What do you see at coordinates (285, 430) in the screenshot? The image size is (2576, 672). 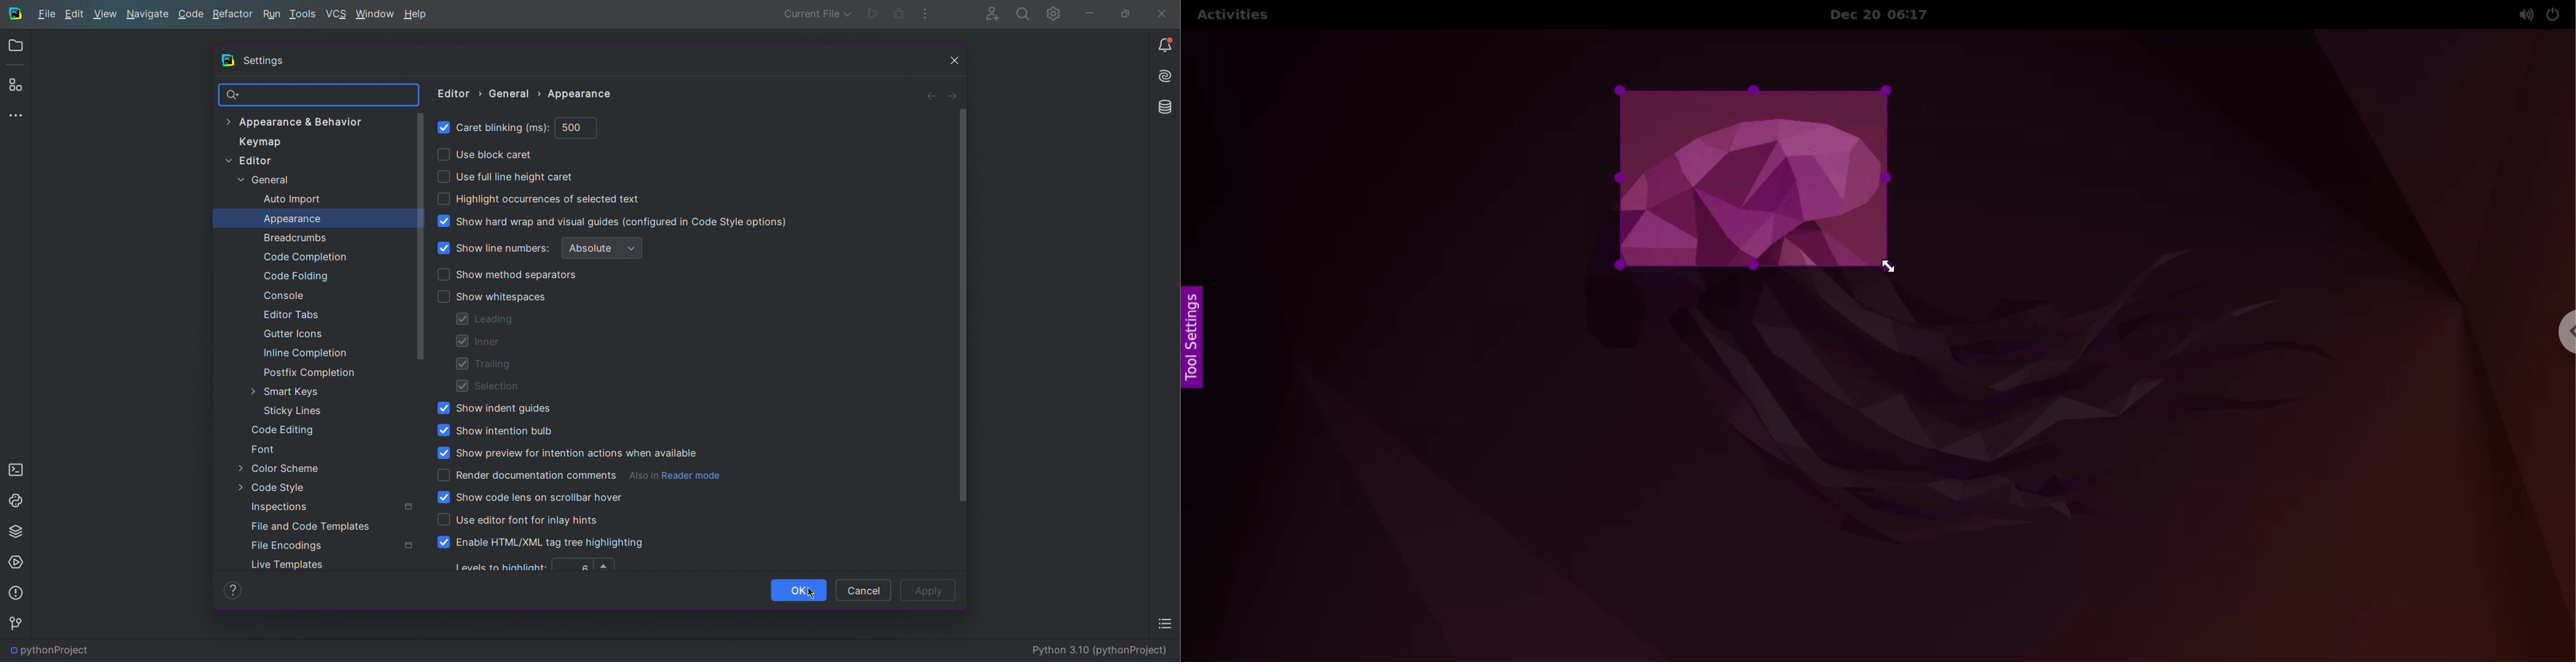 I see `Code Editing` at bounding box center [285, 430].